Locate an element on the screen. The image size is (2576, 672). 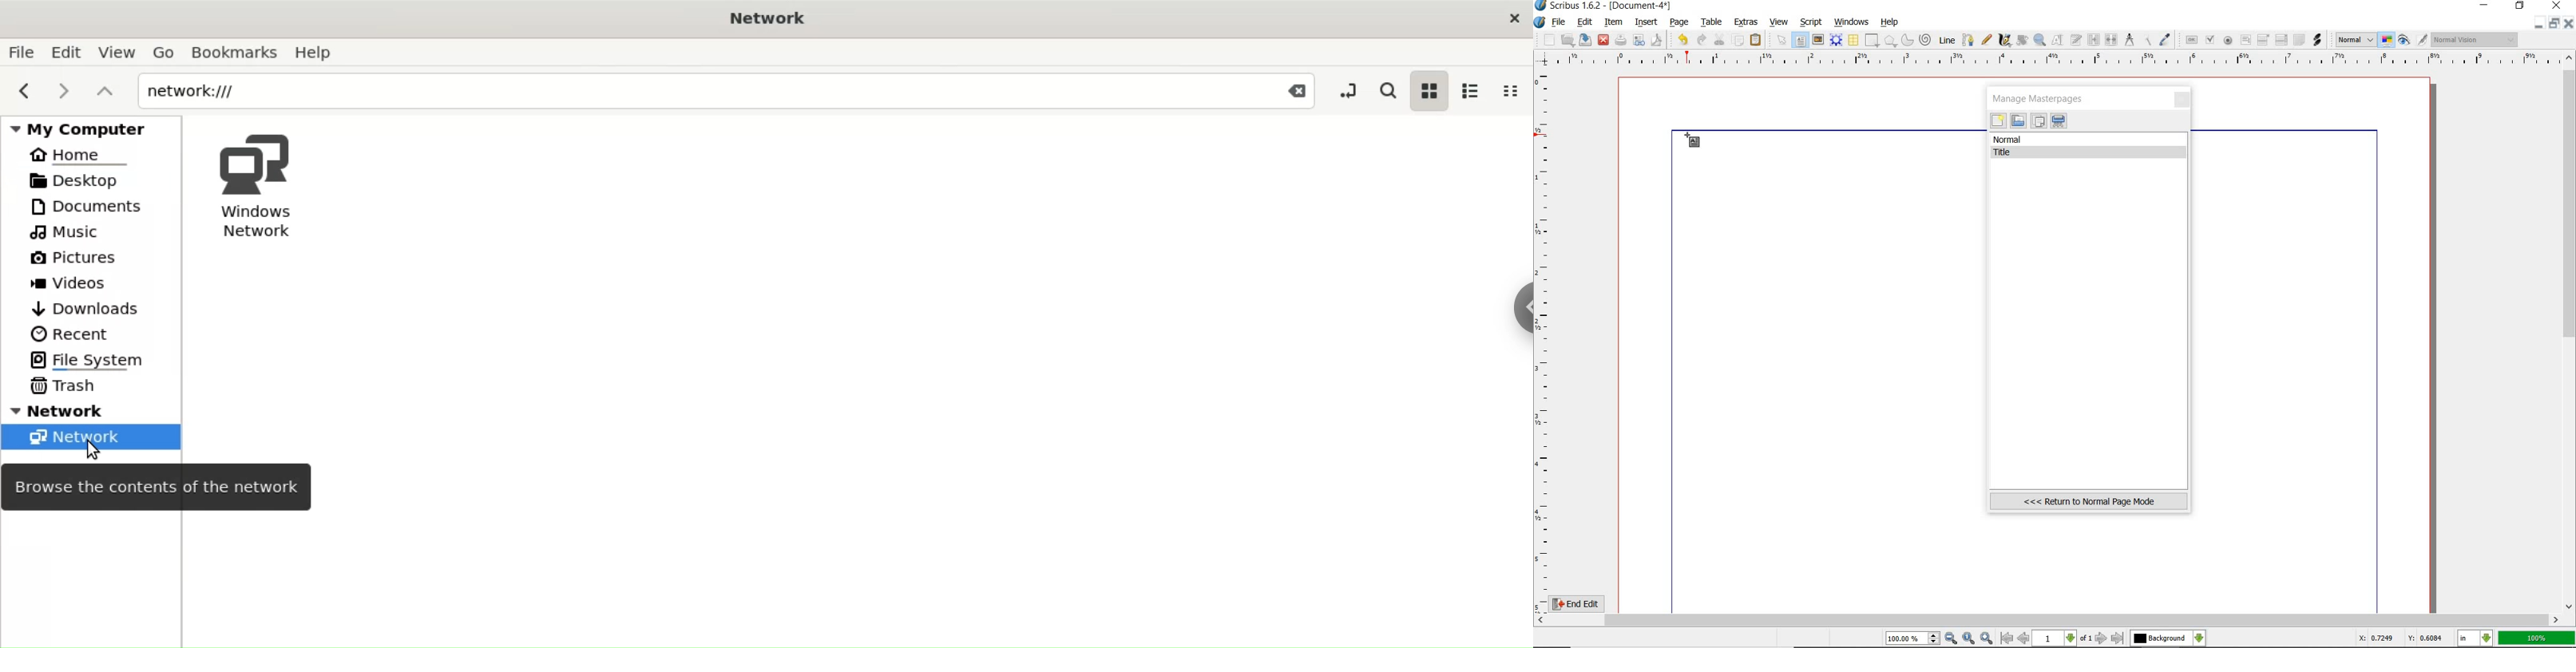
item is located at coordinates (1614, 23).